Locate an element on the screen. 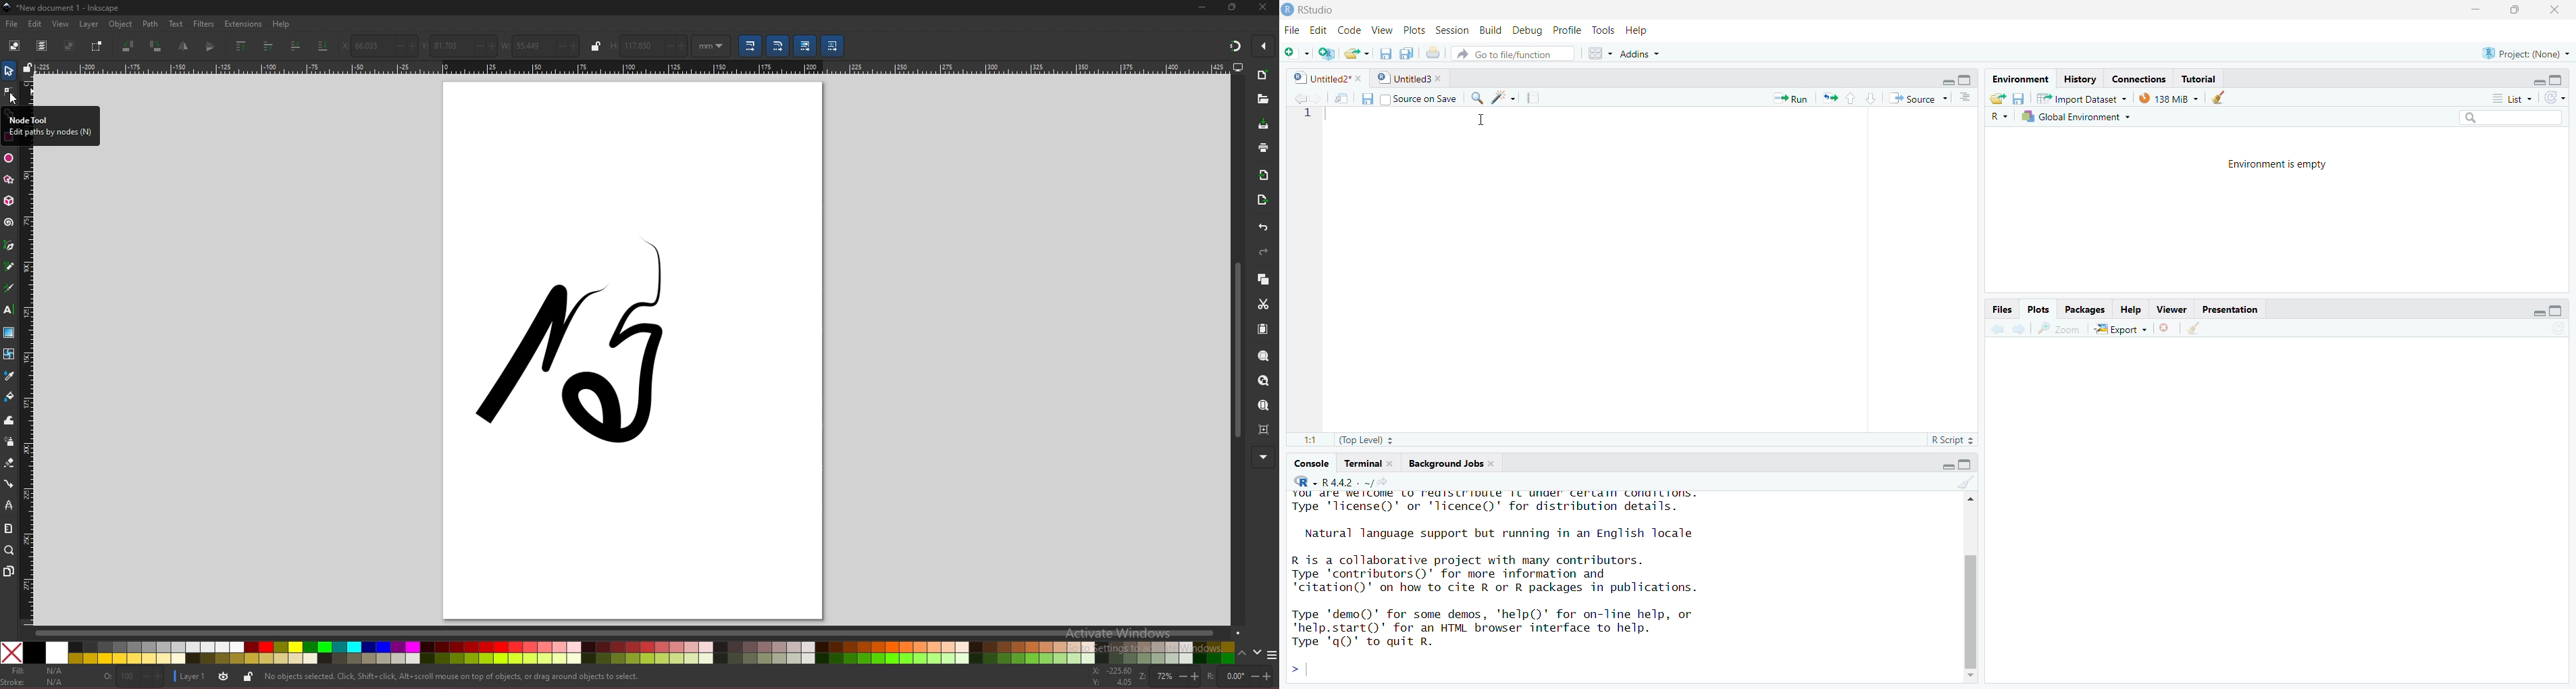  Environment is empty is located at coordinates (2281, 211).